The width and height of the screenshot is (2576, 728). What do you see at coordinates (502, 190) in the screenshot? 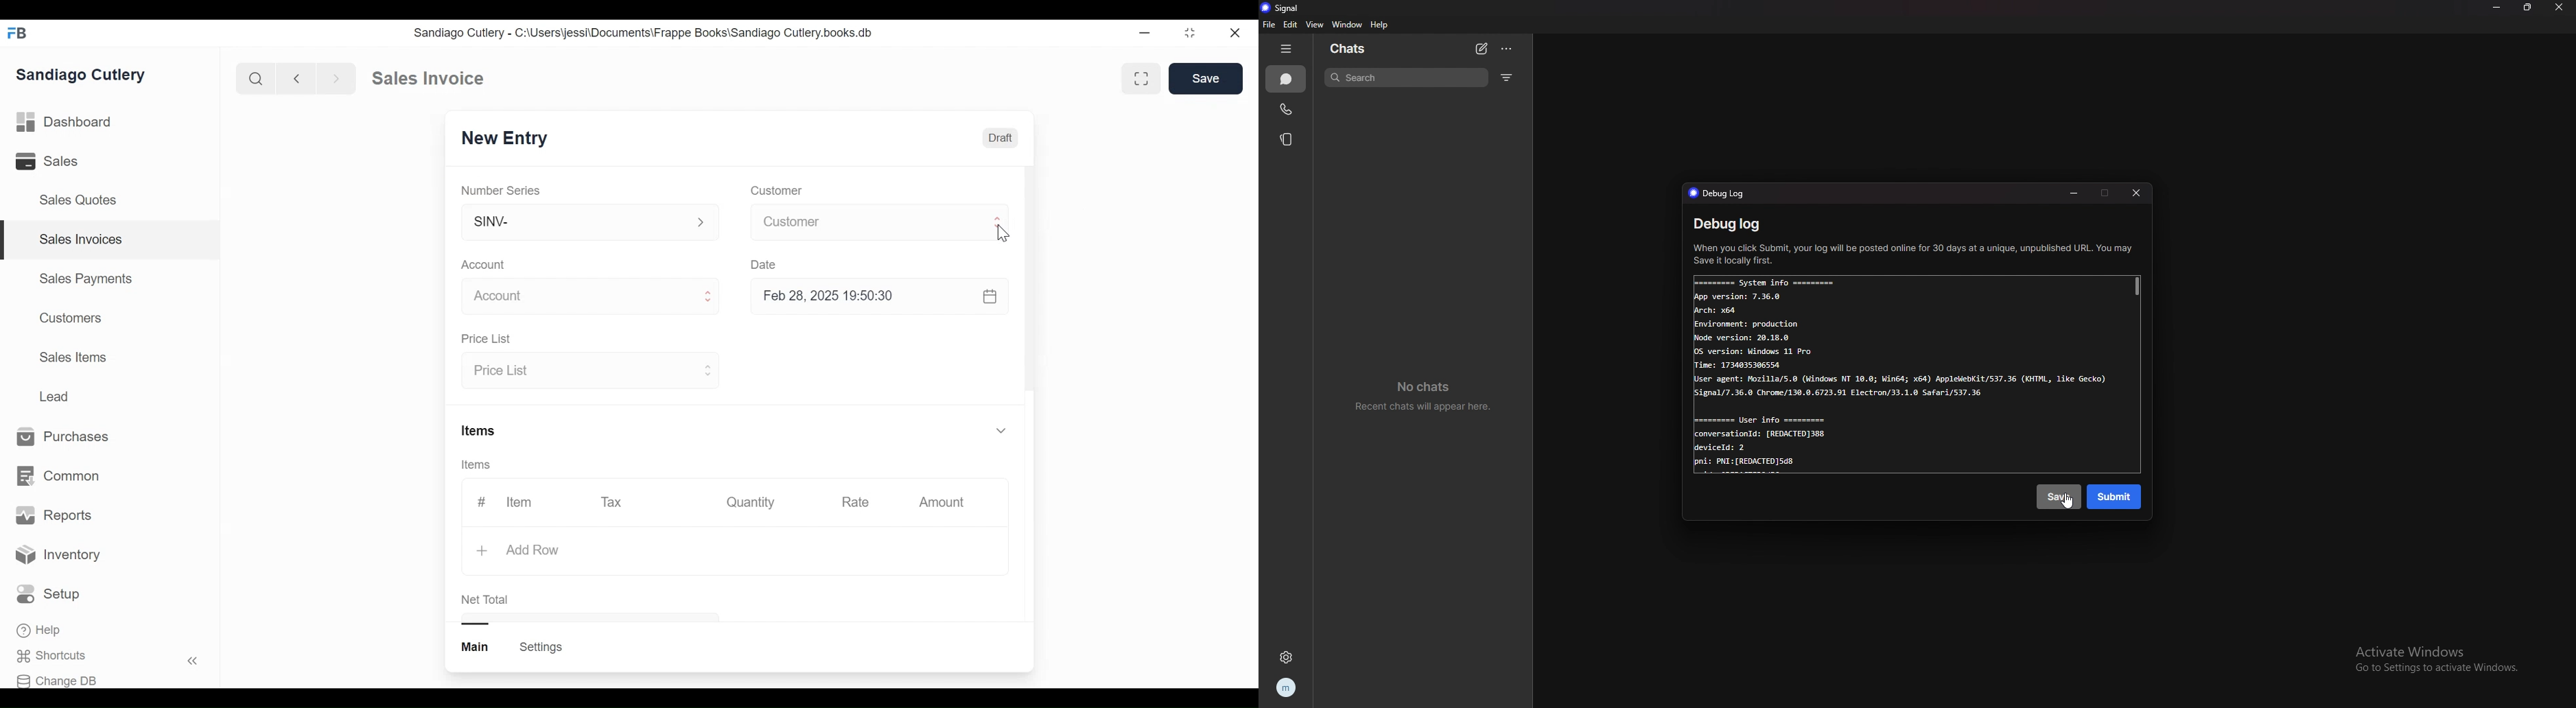
I see `Number Series` at bounding box center [502, 190].